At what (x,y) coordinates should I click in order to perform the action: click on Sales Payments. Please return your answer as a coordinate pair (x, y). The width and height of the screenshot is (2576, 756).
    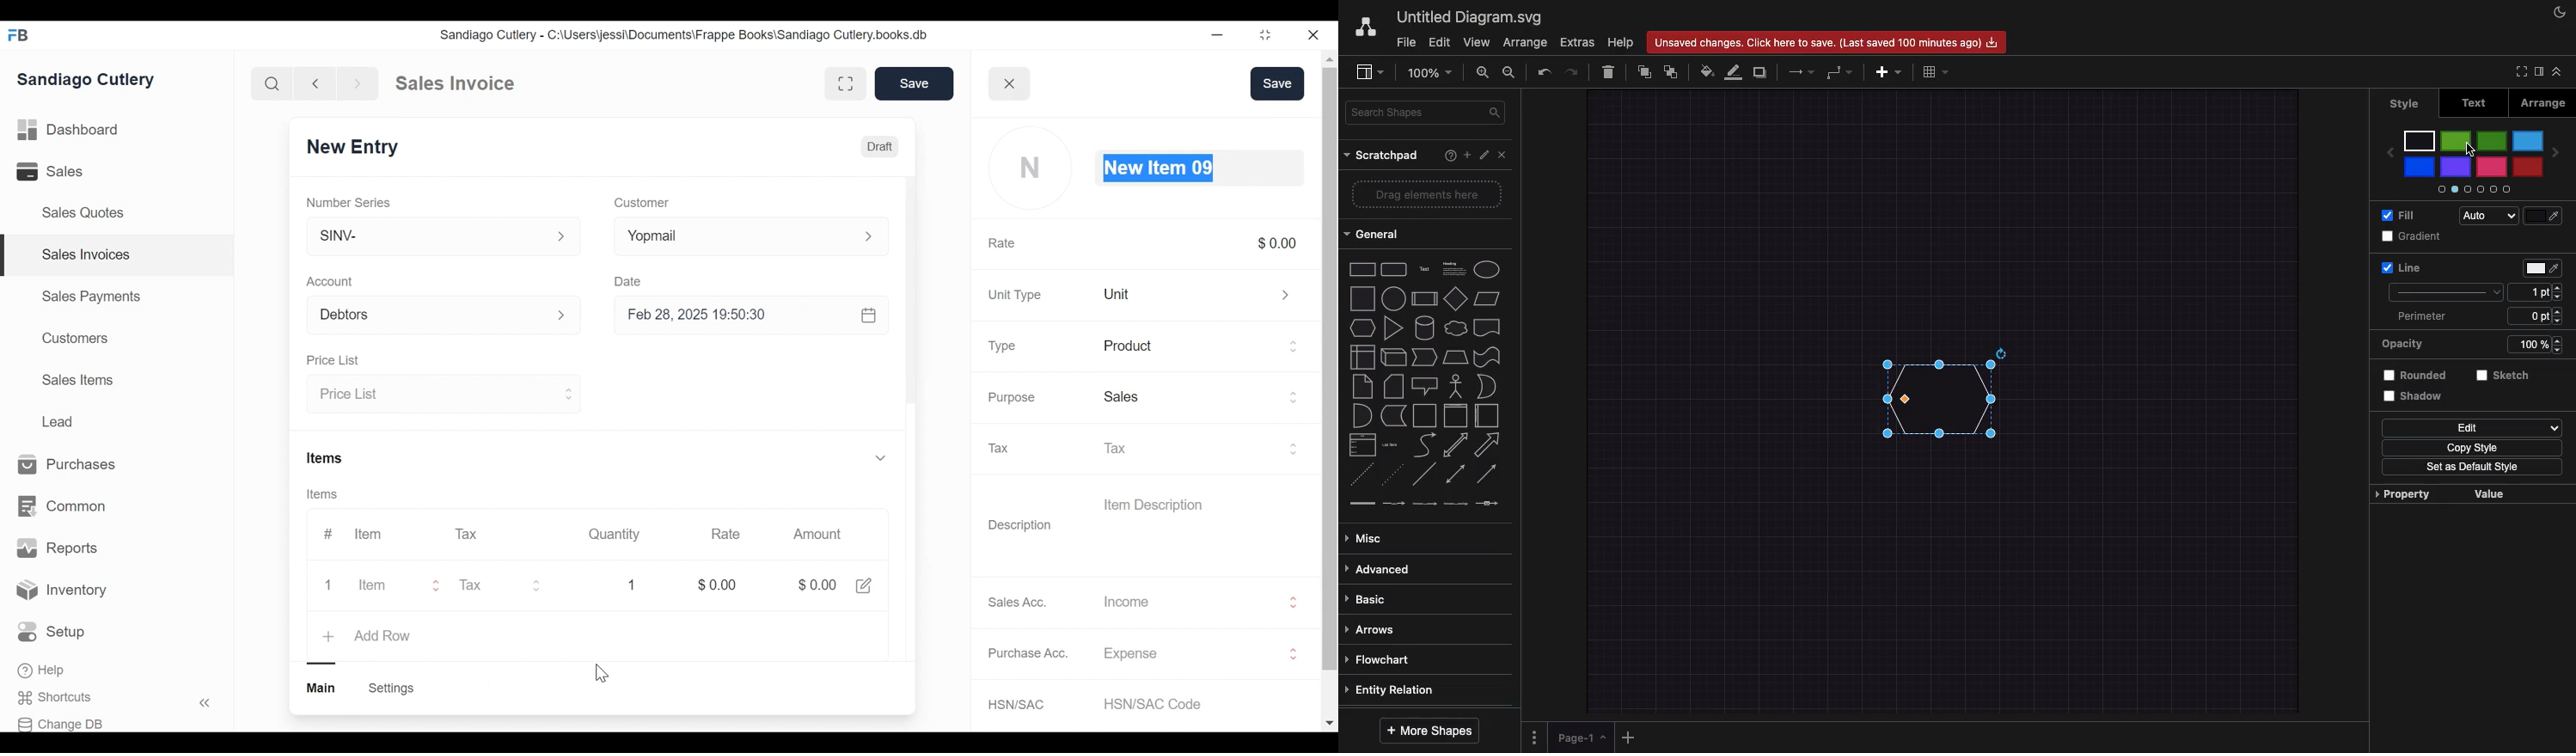
    Looking at the image, I should click on (90, 296).